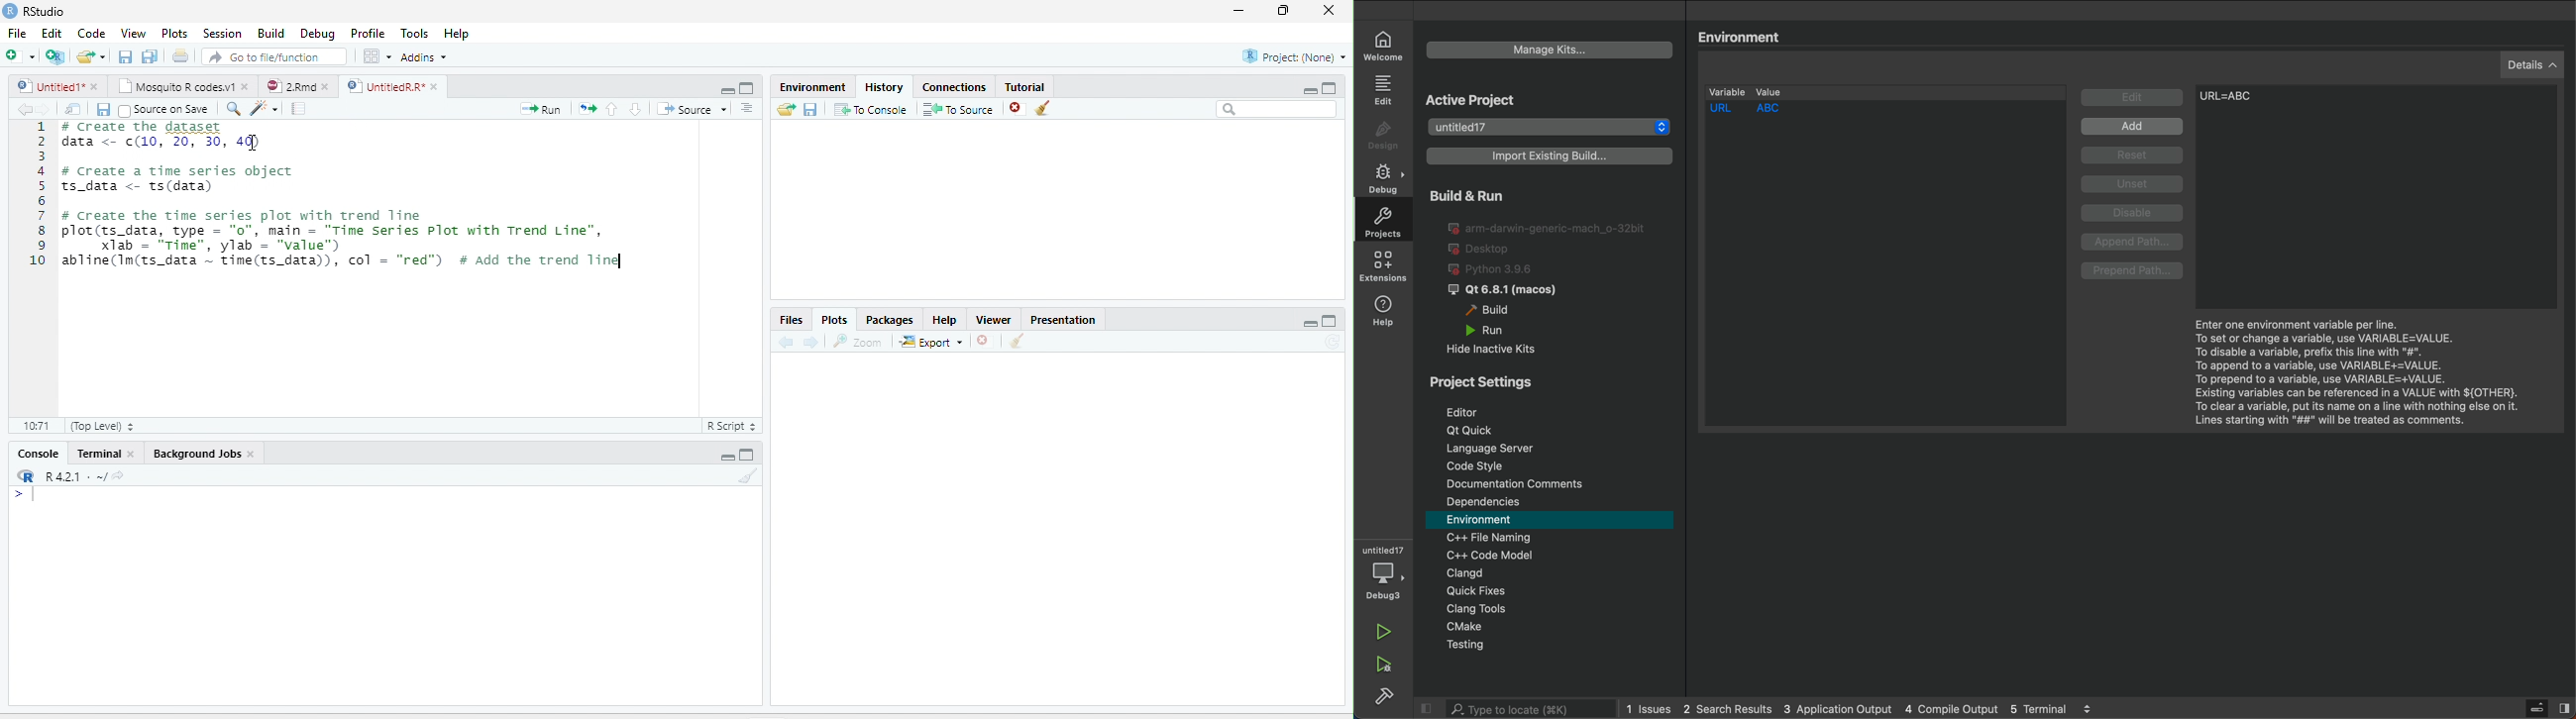 Image resolution: width=2576 pixels, height=728 pixels. I want to click on close, so click(1329, 11).